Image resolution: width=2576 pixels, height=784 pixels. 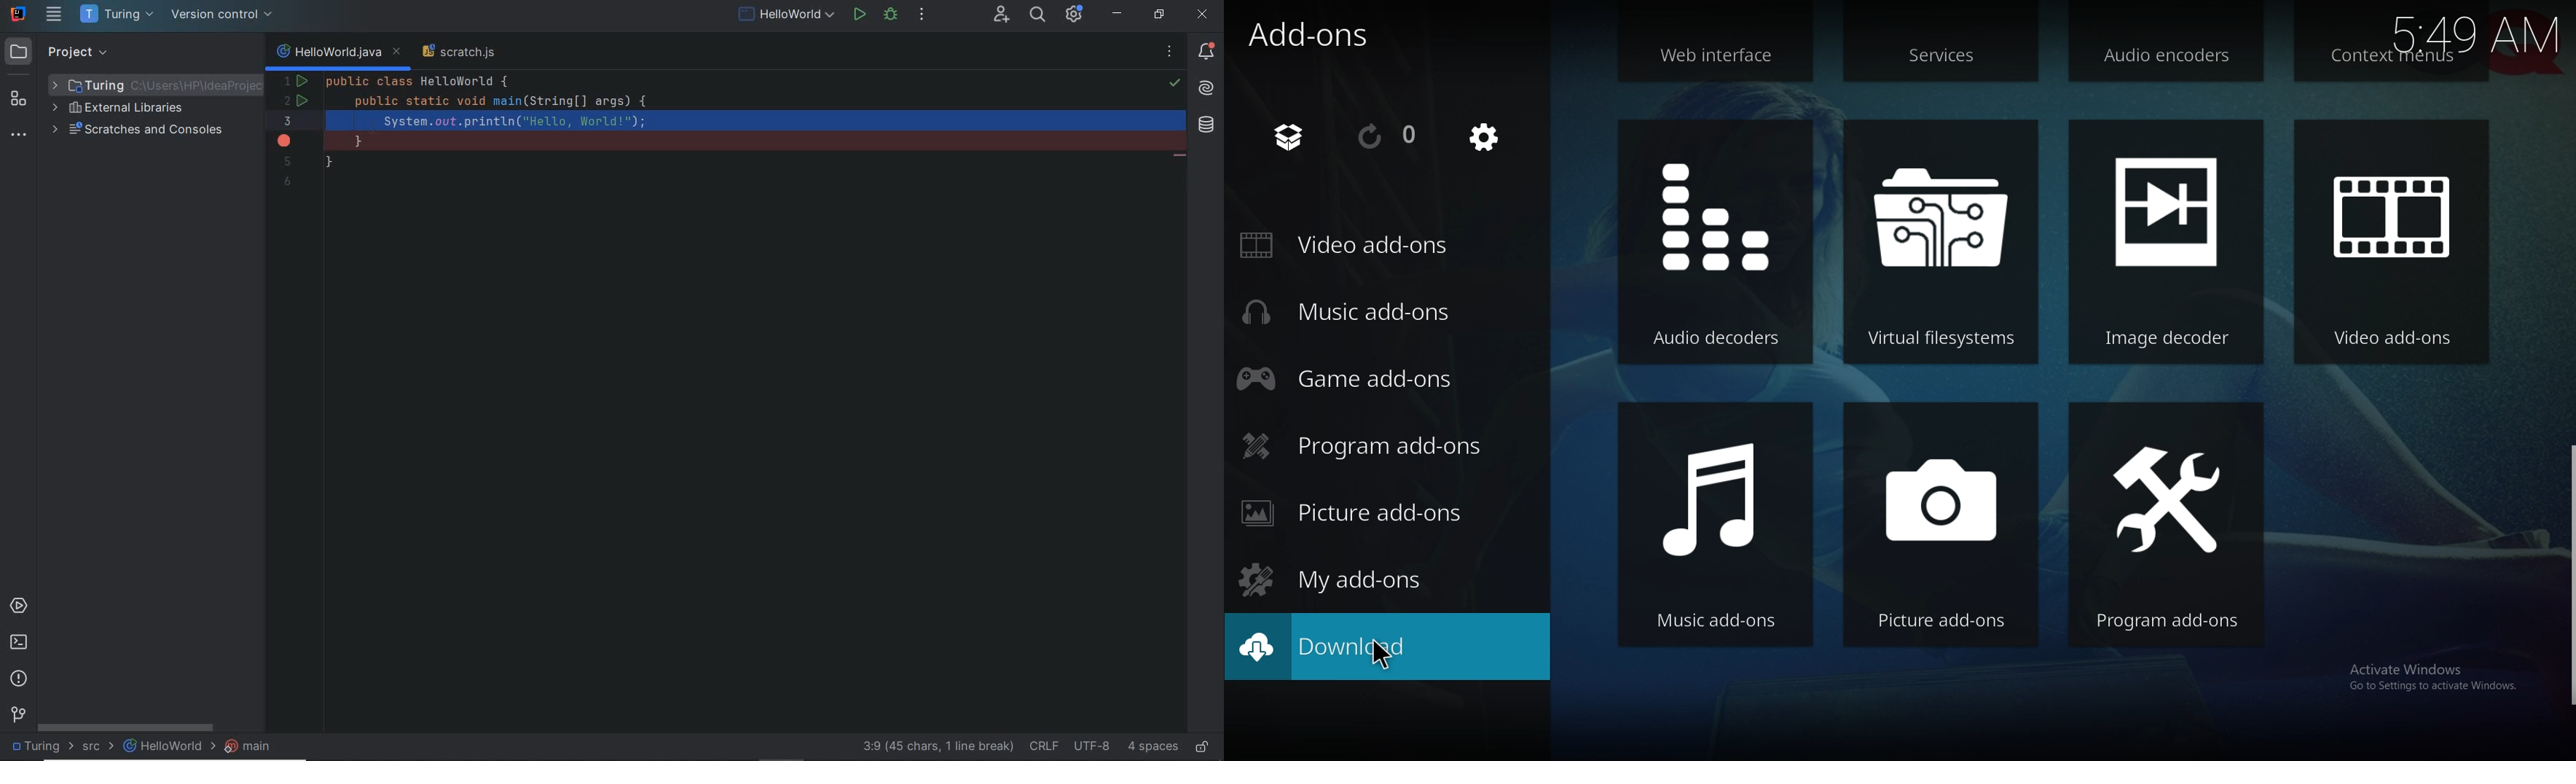 What do you see at coordinates (2165, 42) in the screenshot?
I see `audio encoders` at bounding box center [2165, 42].